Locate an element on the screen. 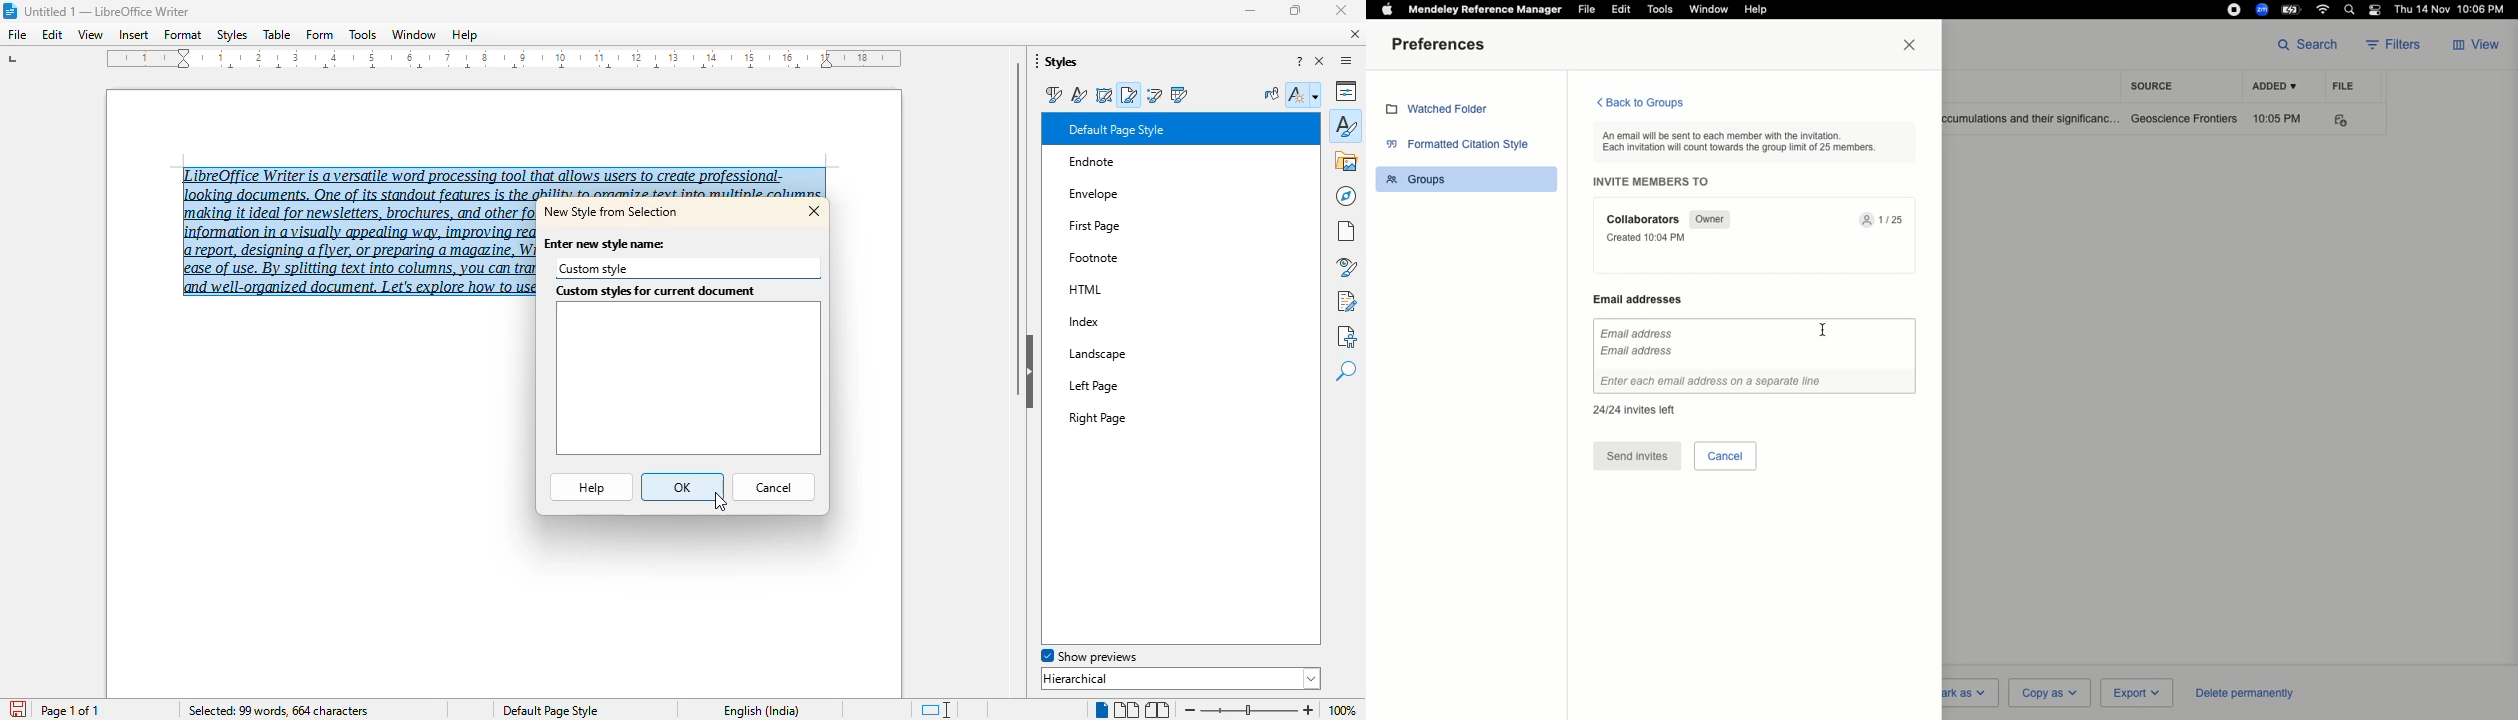  Search is located at coordinates (2352, 11).